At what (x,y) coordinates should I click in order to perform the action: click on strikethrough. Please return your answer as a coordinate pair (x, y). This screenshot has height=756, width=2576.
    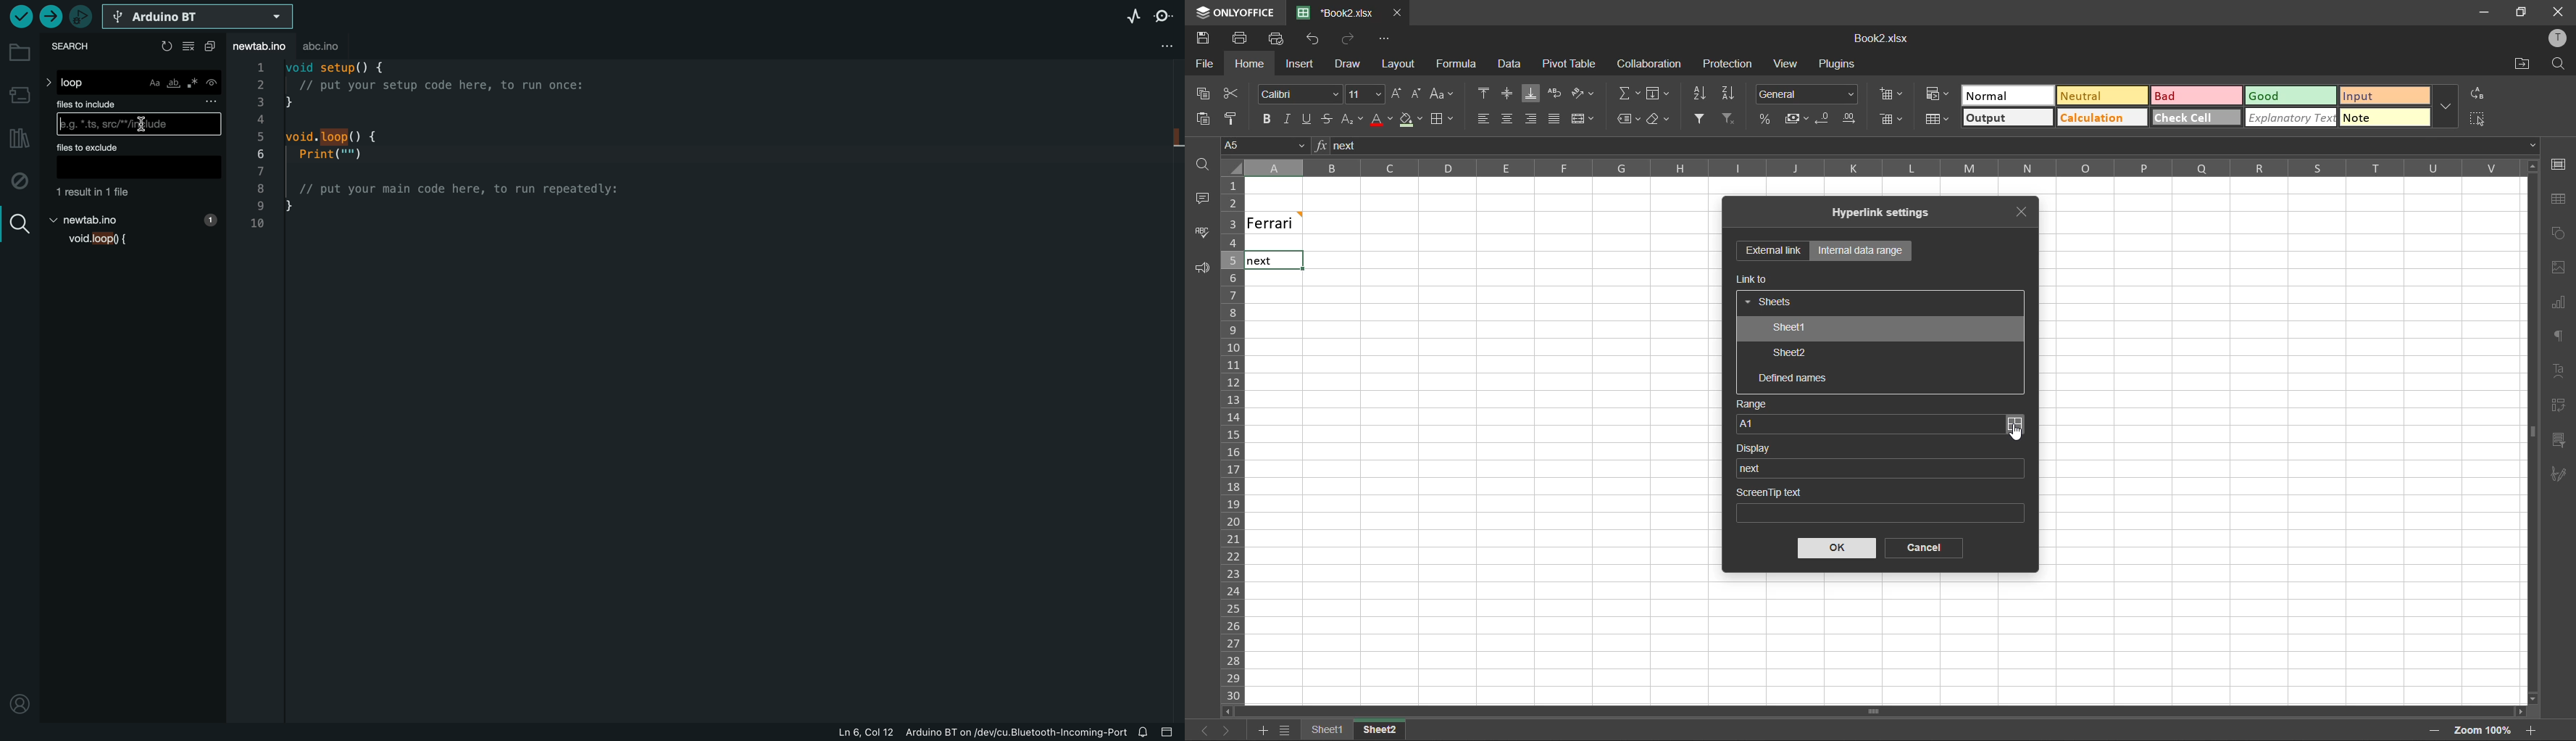
    Looking at the image, I should click on (1326, 120).